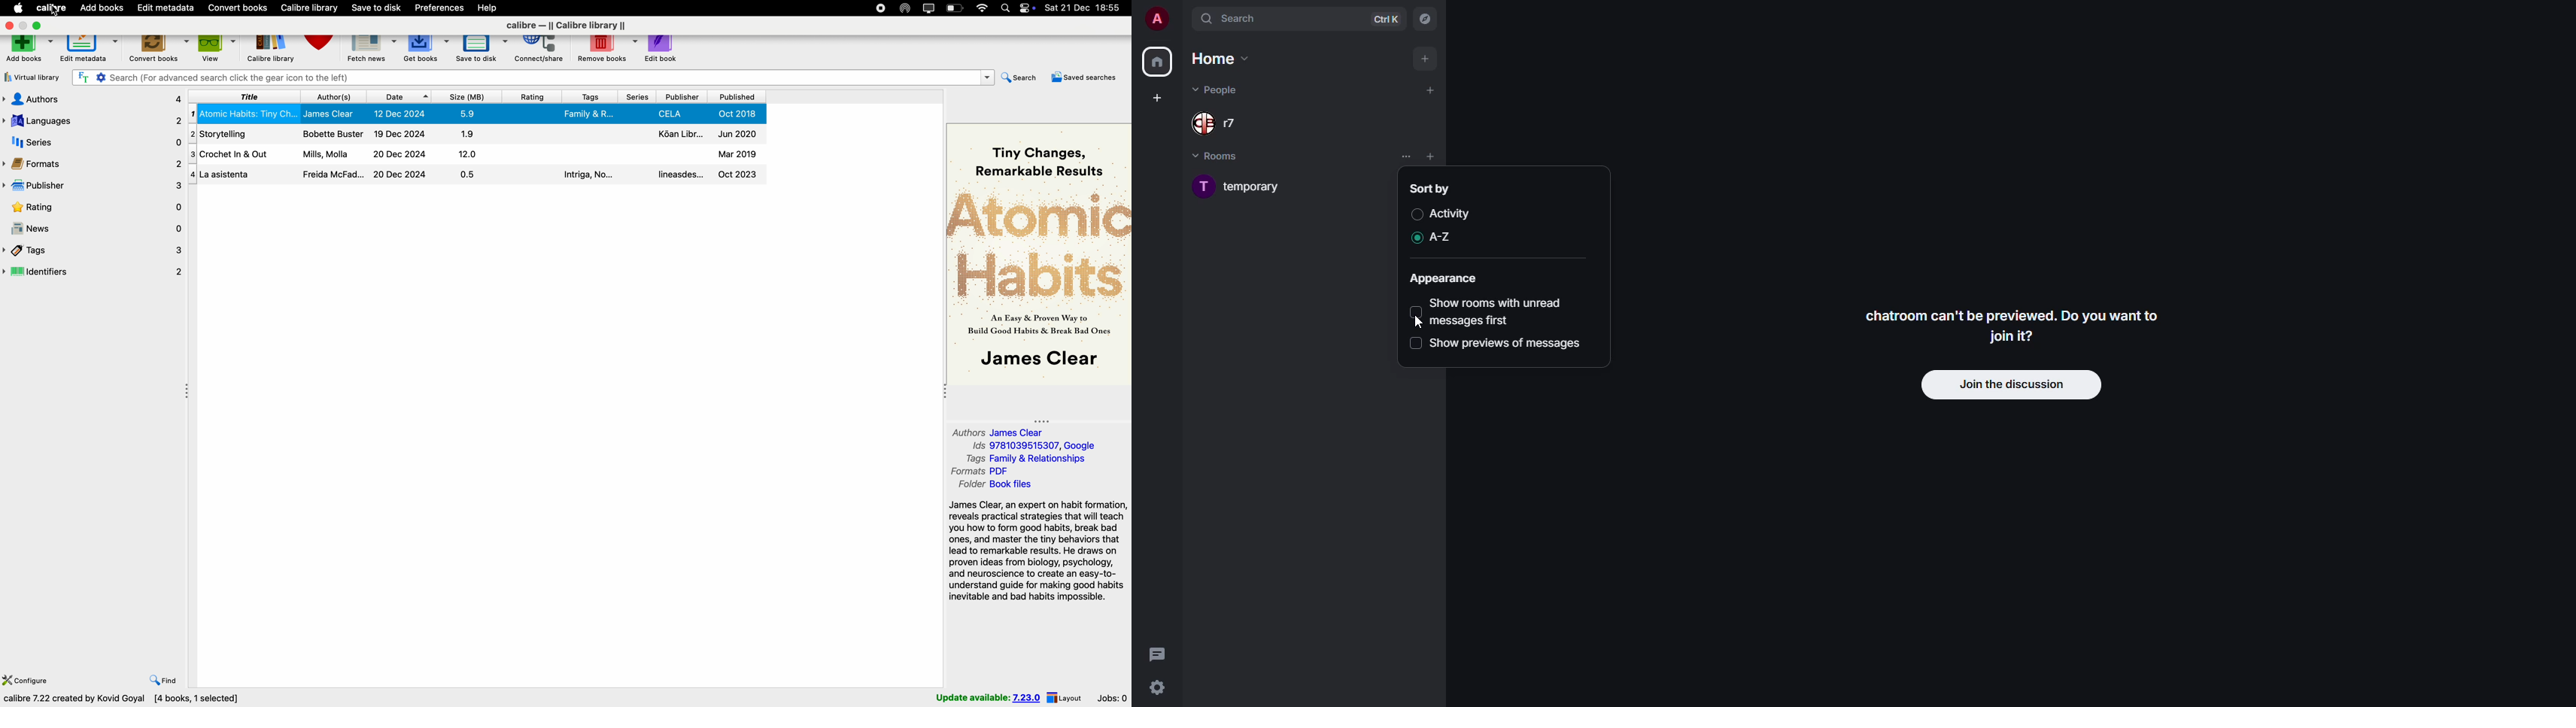 This screenshot has width=2576, height=728. Describe the element at coordinates (1423, 59) in the screenshot. I see `add` at that location.